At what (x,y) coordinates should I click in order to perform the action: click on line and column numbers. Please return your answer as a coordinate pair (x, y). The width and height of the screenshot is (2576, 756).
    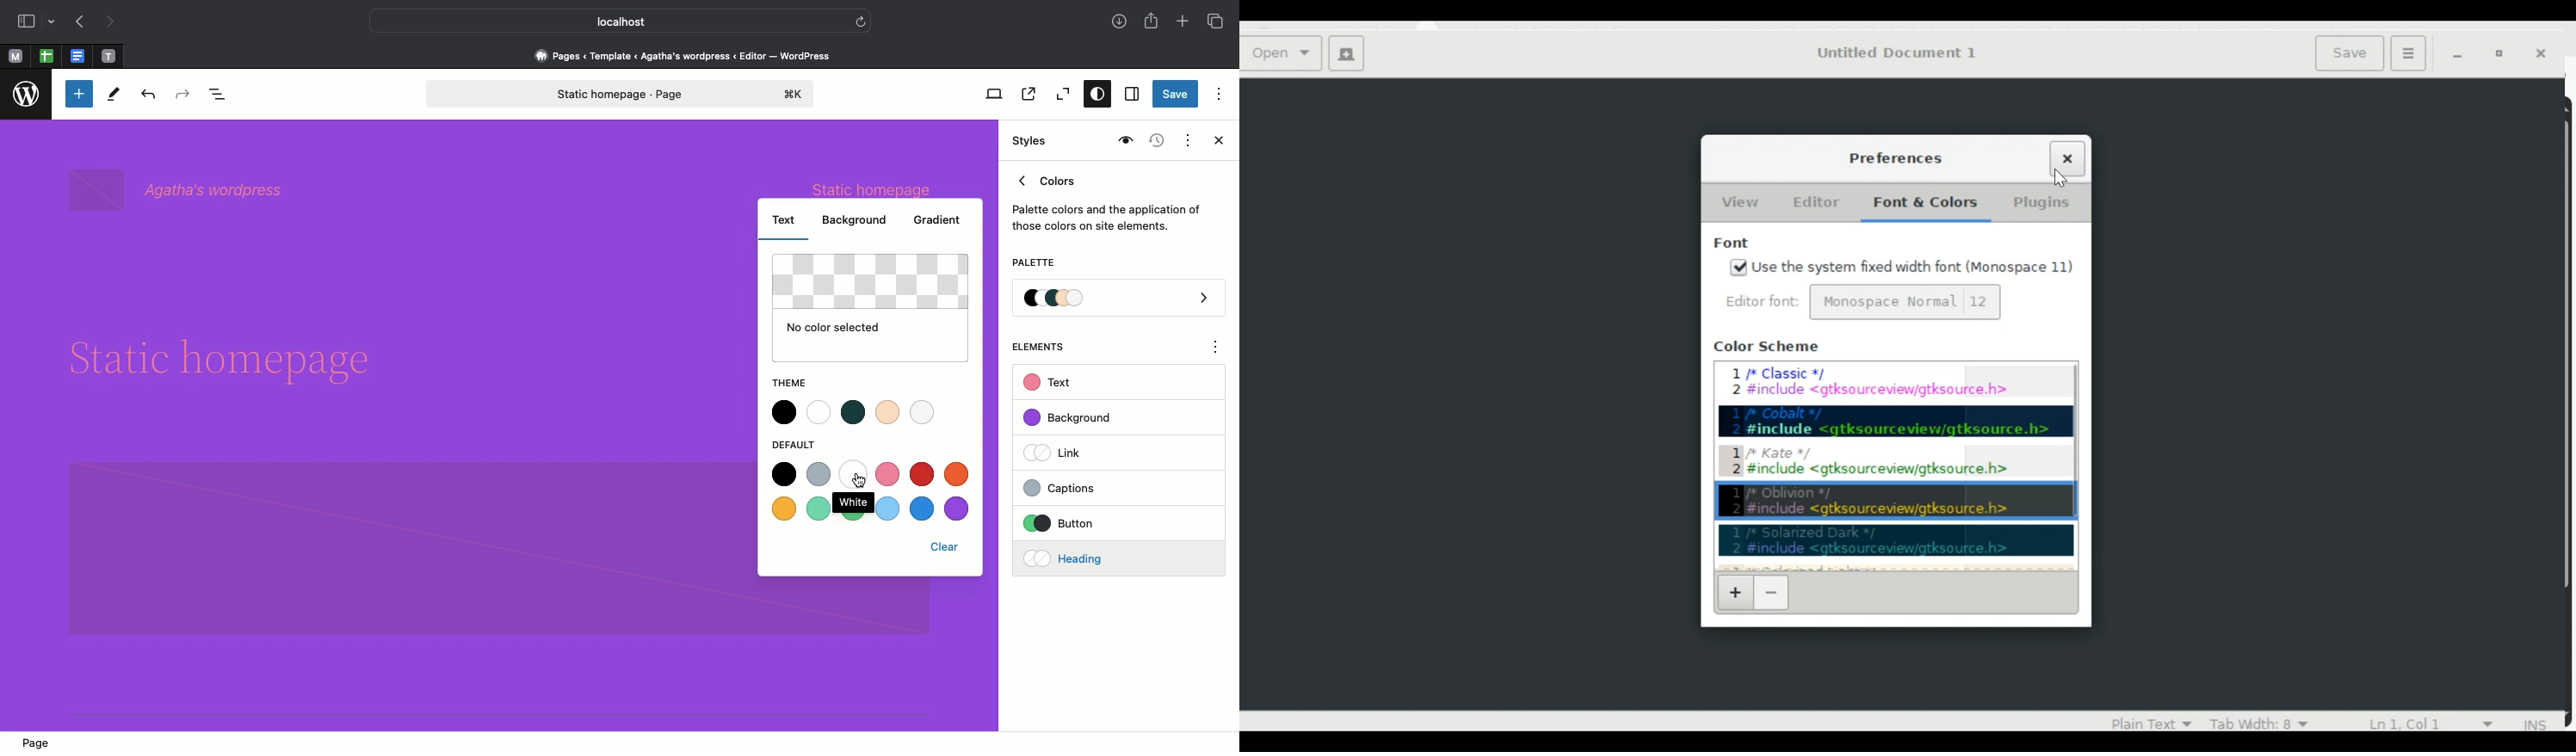
    Looking at the image, I should click on (2435, 721).